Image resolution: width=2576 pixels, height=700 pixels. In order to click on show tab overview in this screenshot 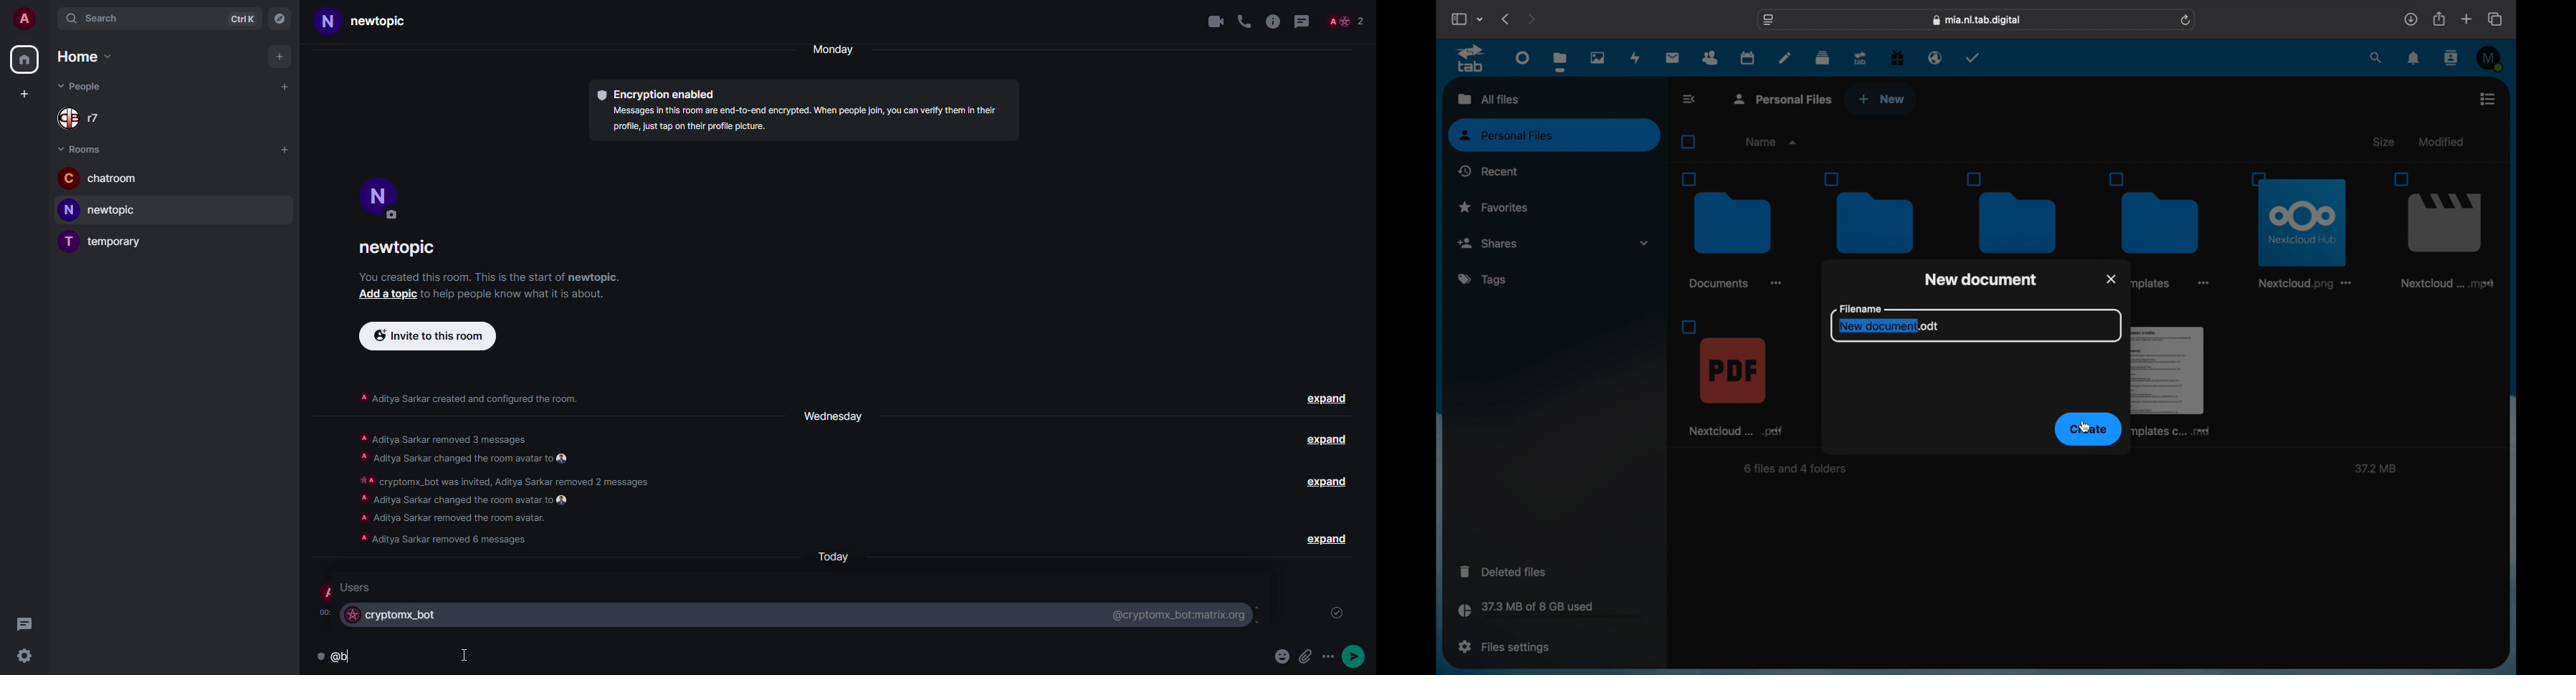, I will do `click(2496, 19)`.